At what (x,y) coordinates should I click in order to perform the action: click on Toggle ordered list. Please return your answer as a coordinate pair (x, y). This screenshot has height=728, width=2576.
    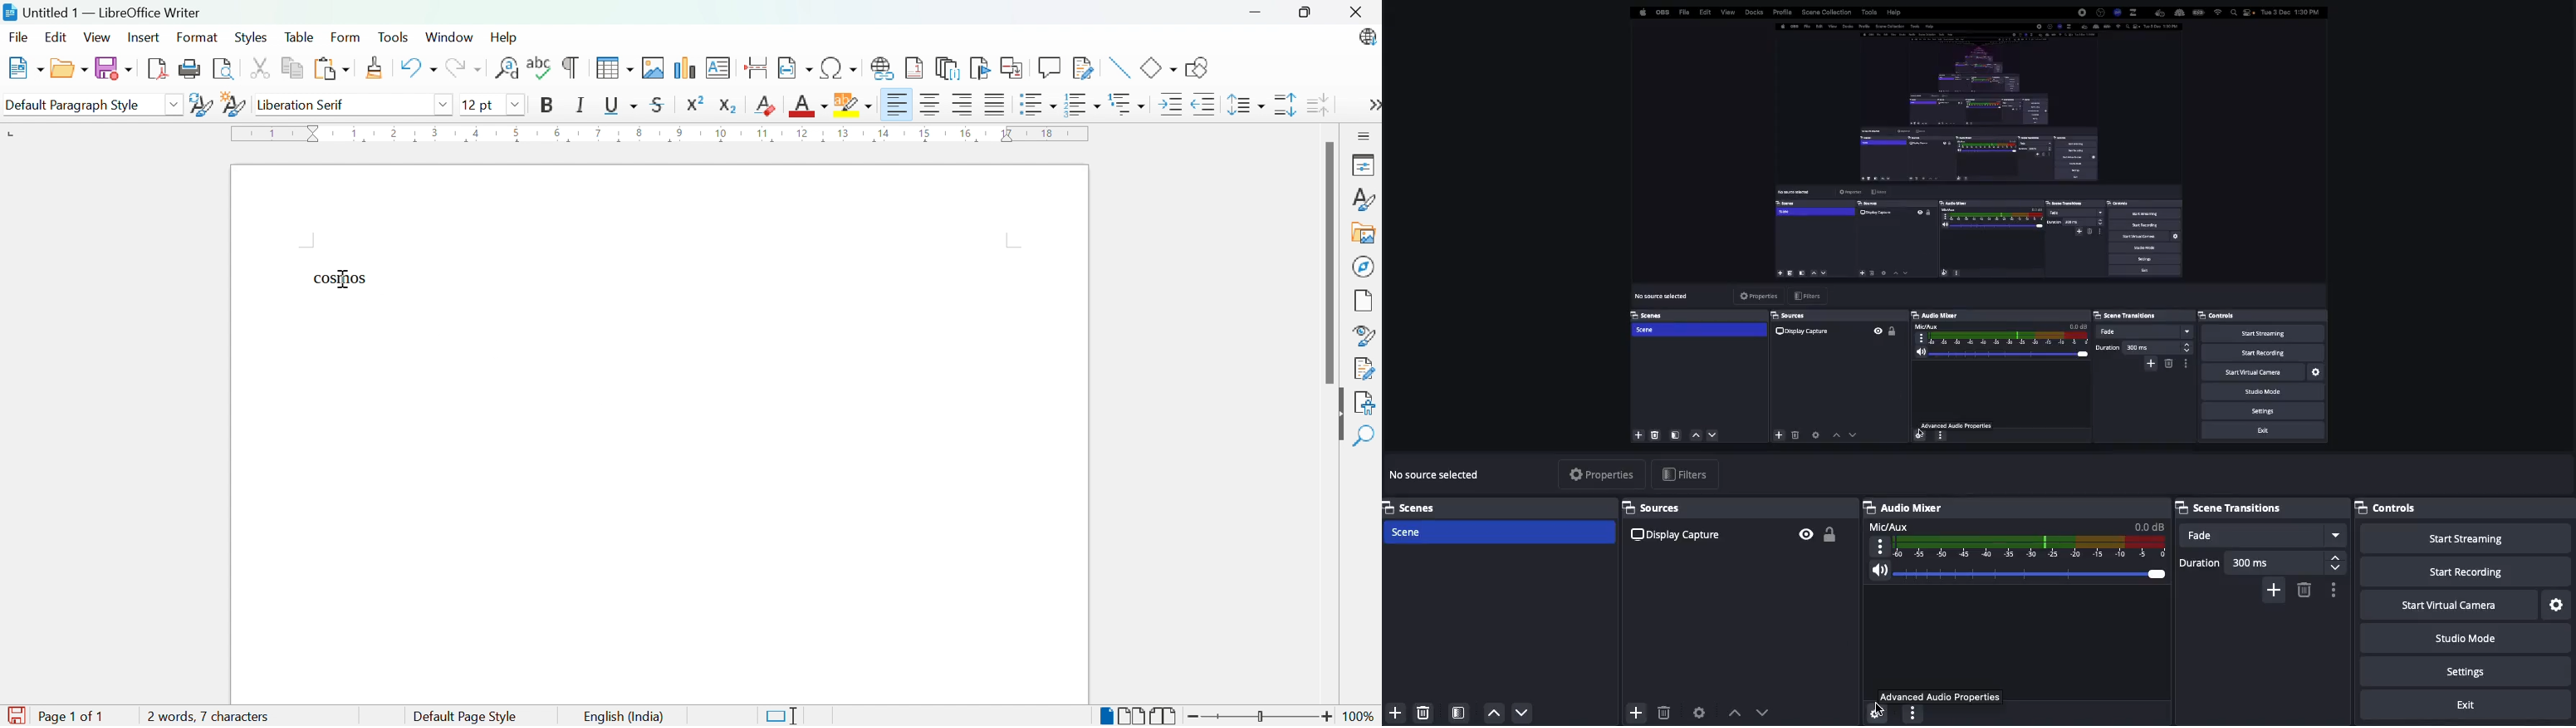
    Looking at the image, I should click on (1084, 105).